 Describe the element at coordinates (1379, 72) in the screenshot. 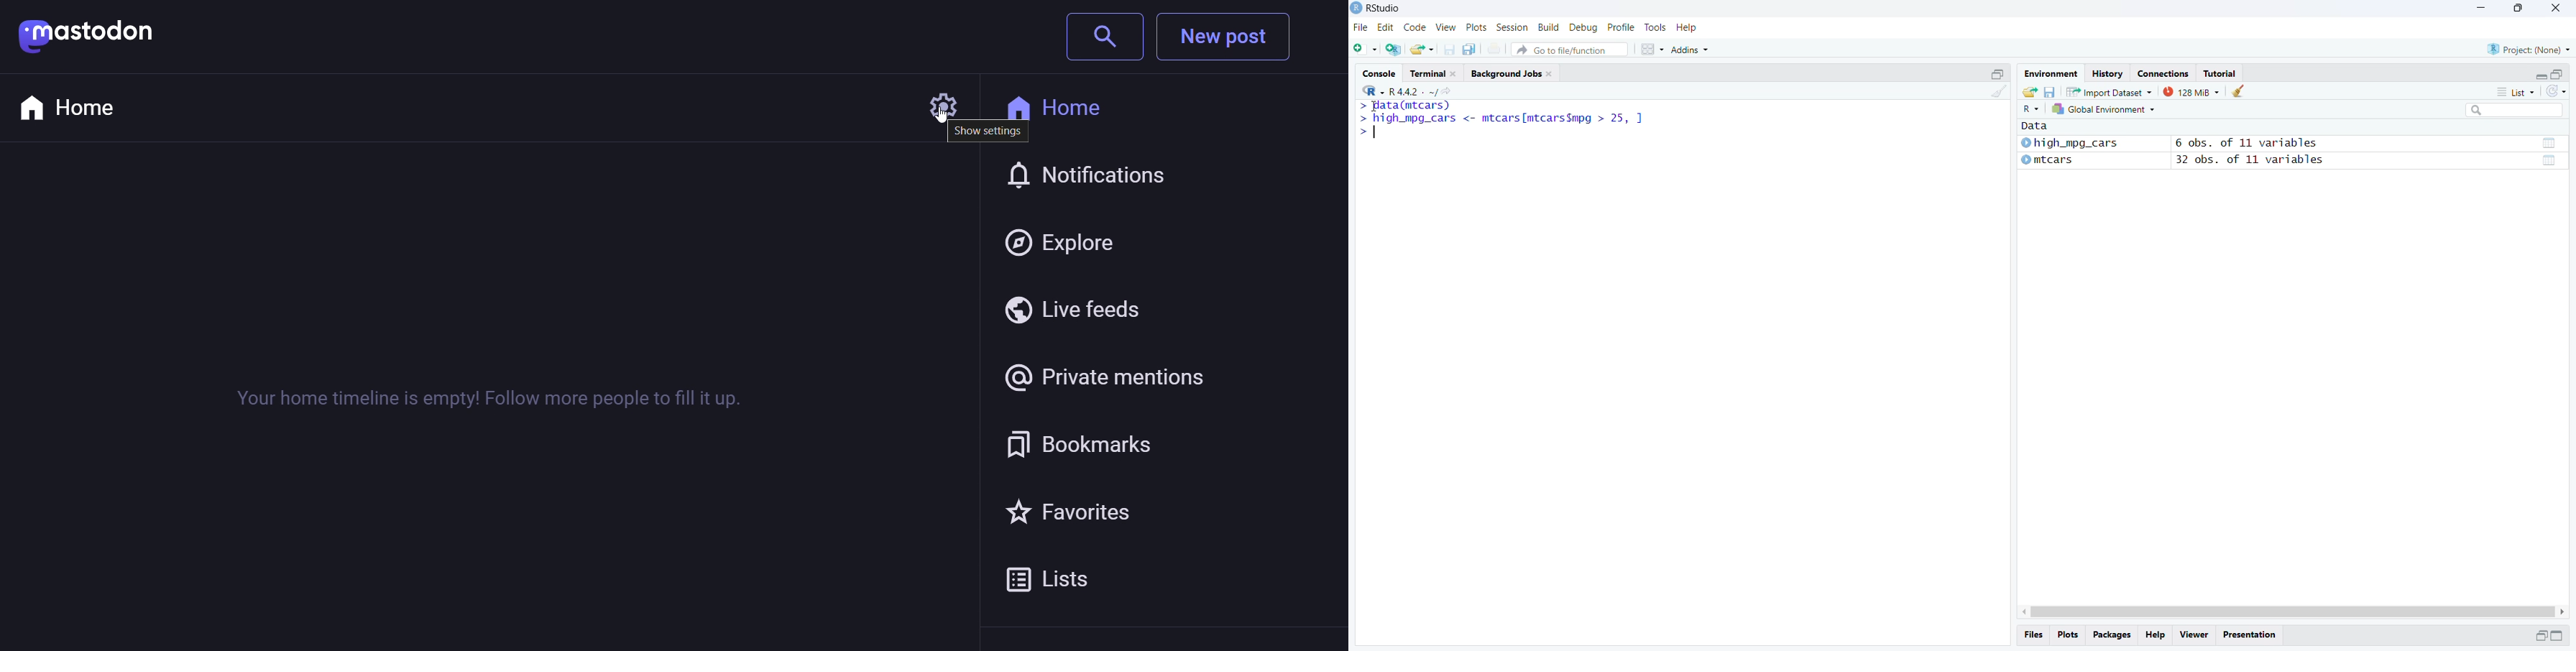

I see `Console` at that location.